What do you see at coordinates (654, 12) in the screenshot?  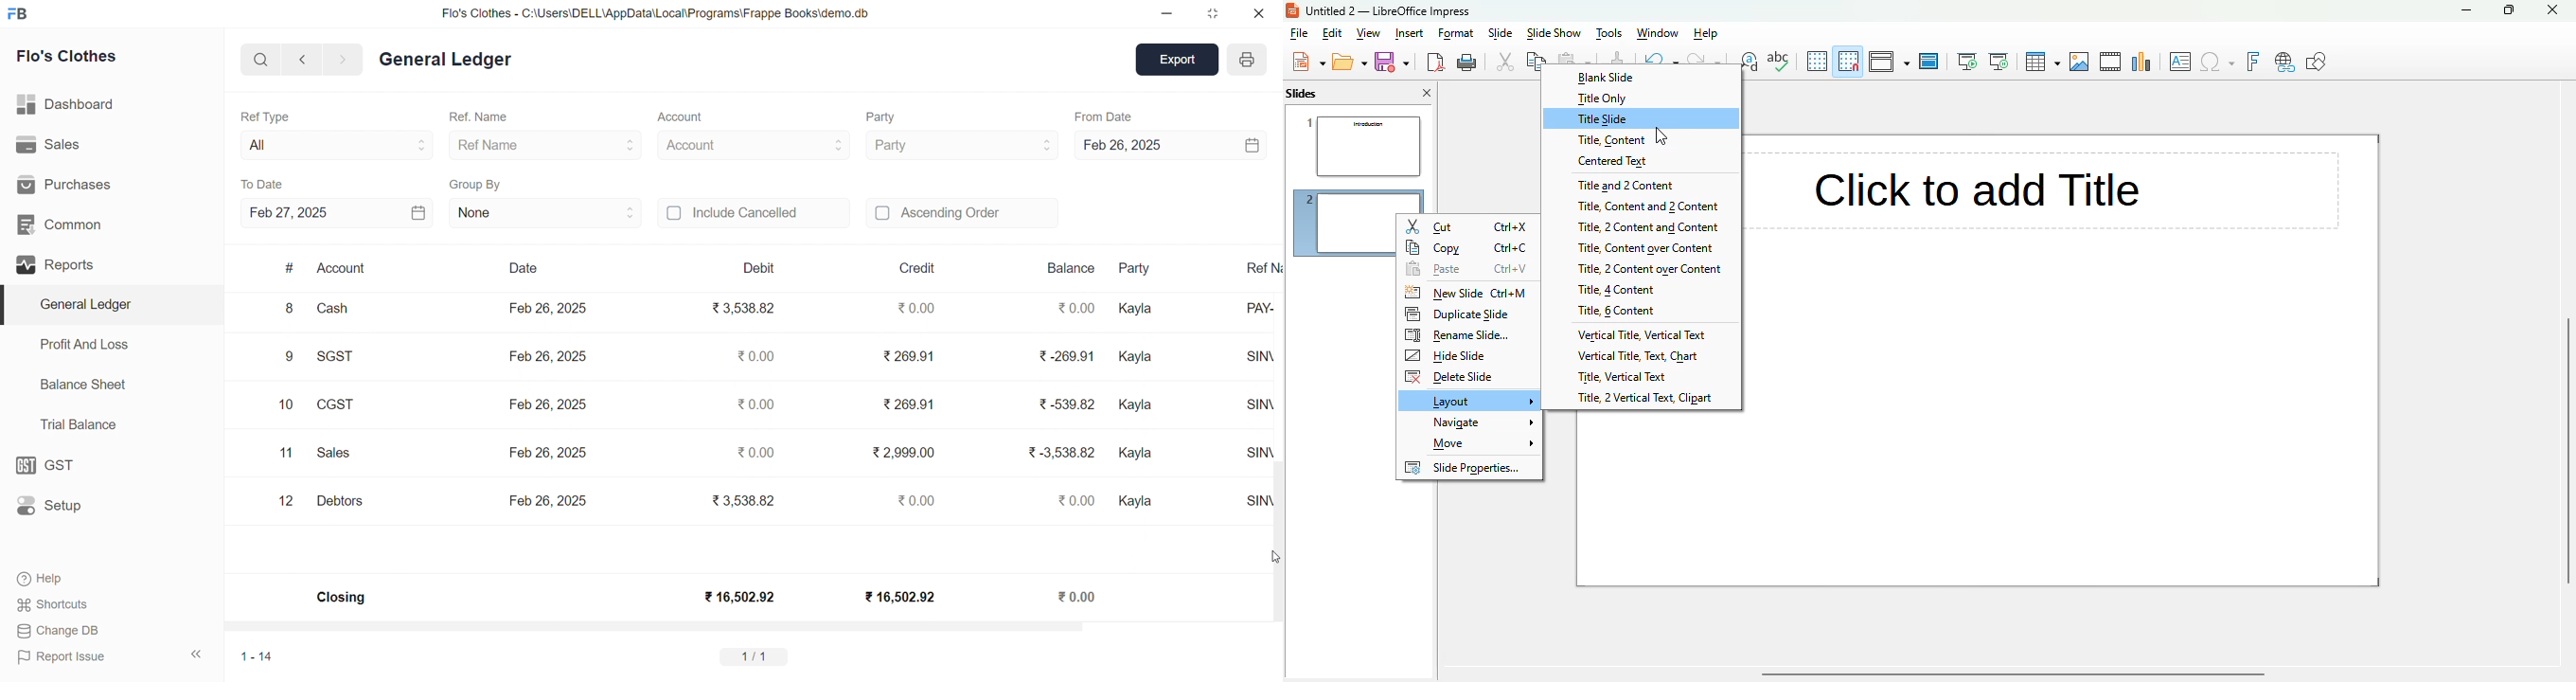 I see `Flo's Clothes - C:\Users\DELL\AppData\Local\Programs\Frappe Books\demo.db` at bounding box center [654, 12].